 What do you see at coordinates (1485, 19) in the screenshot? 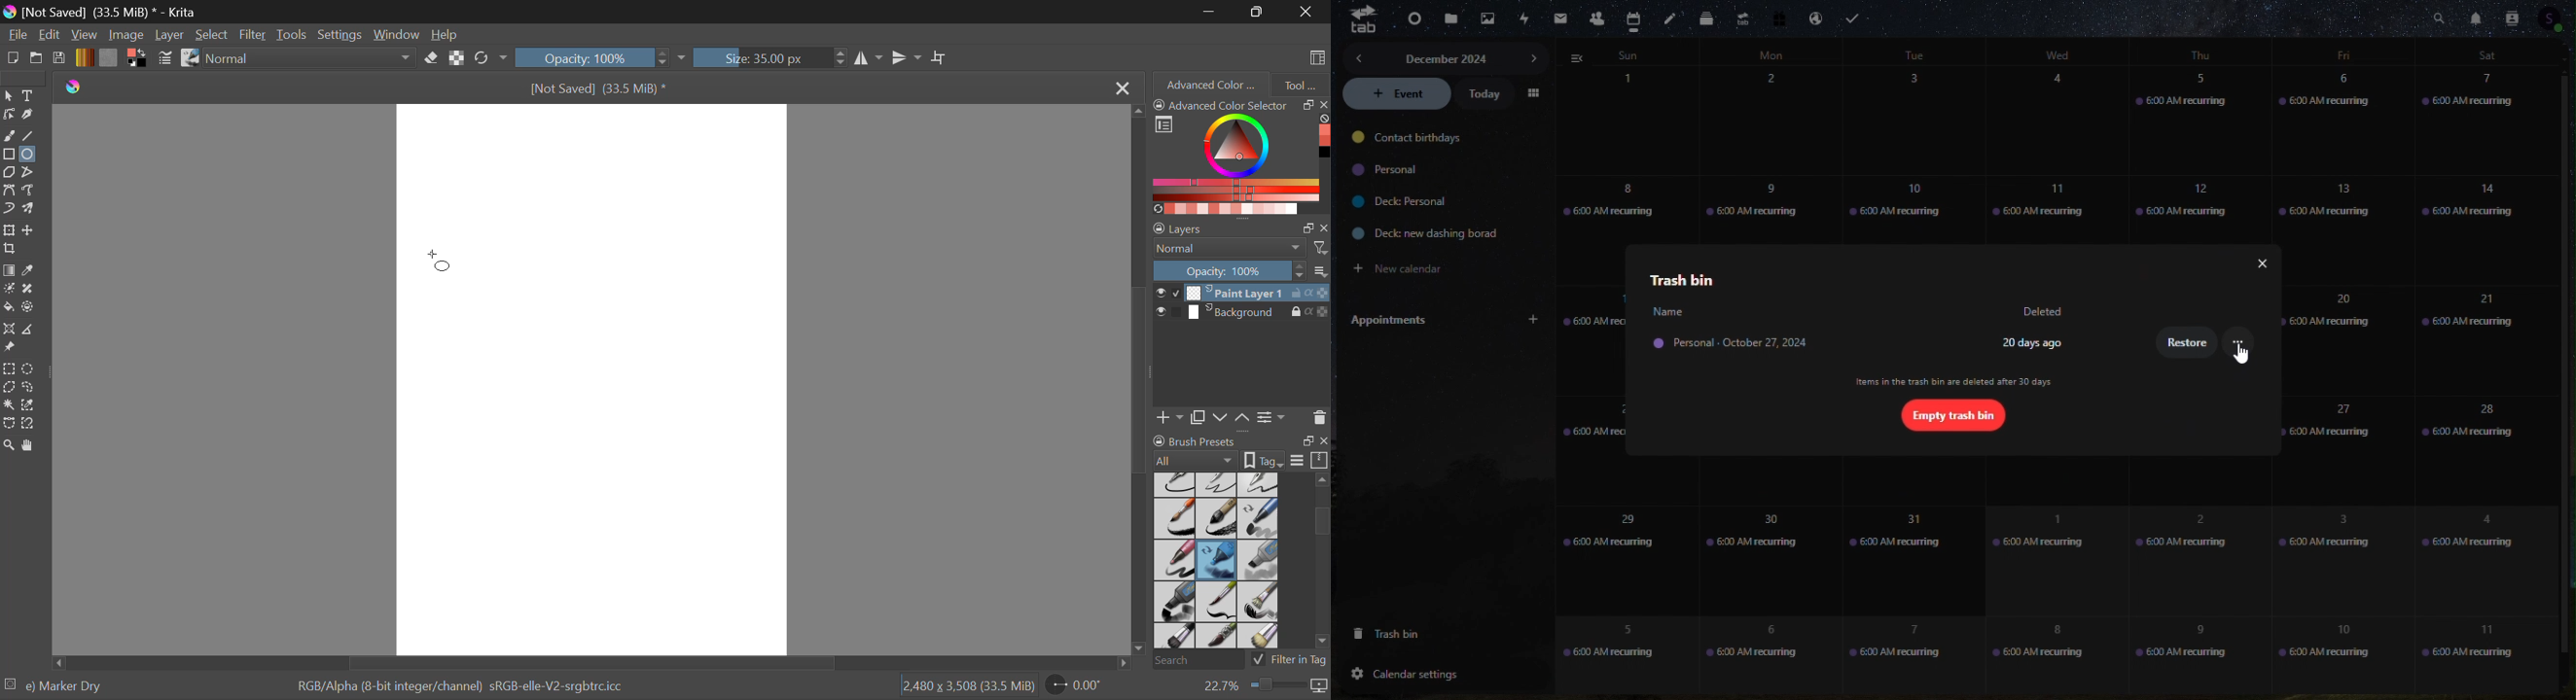
I see `photos` at bounding box center [1485, 19].